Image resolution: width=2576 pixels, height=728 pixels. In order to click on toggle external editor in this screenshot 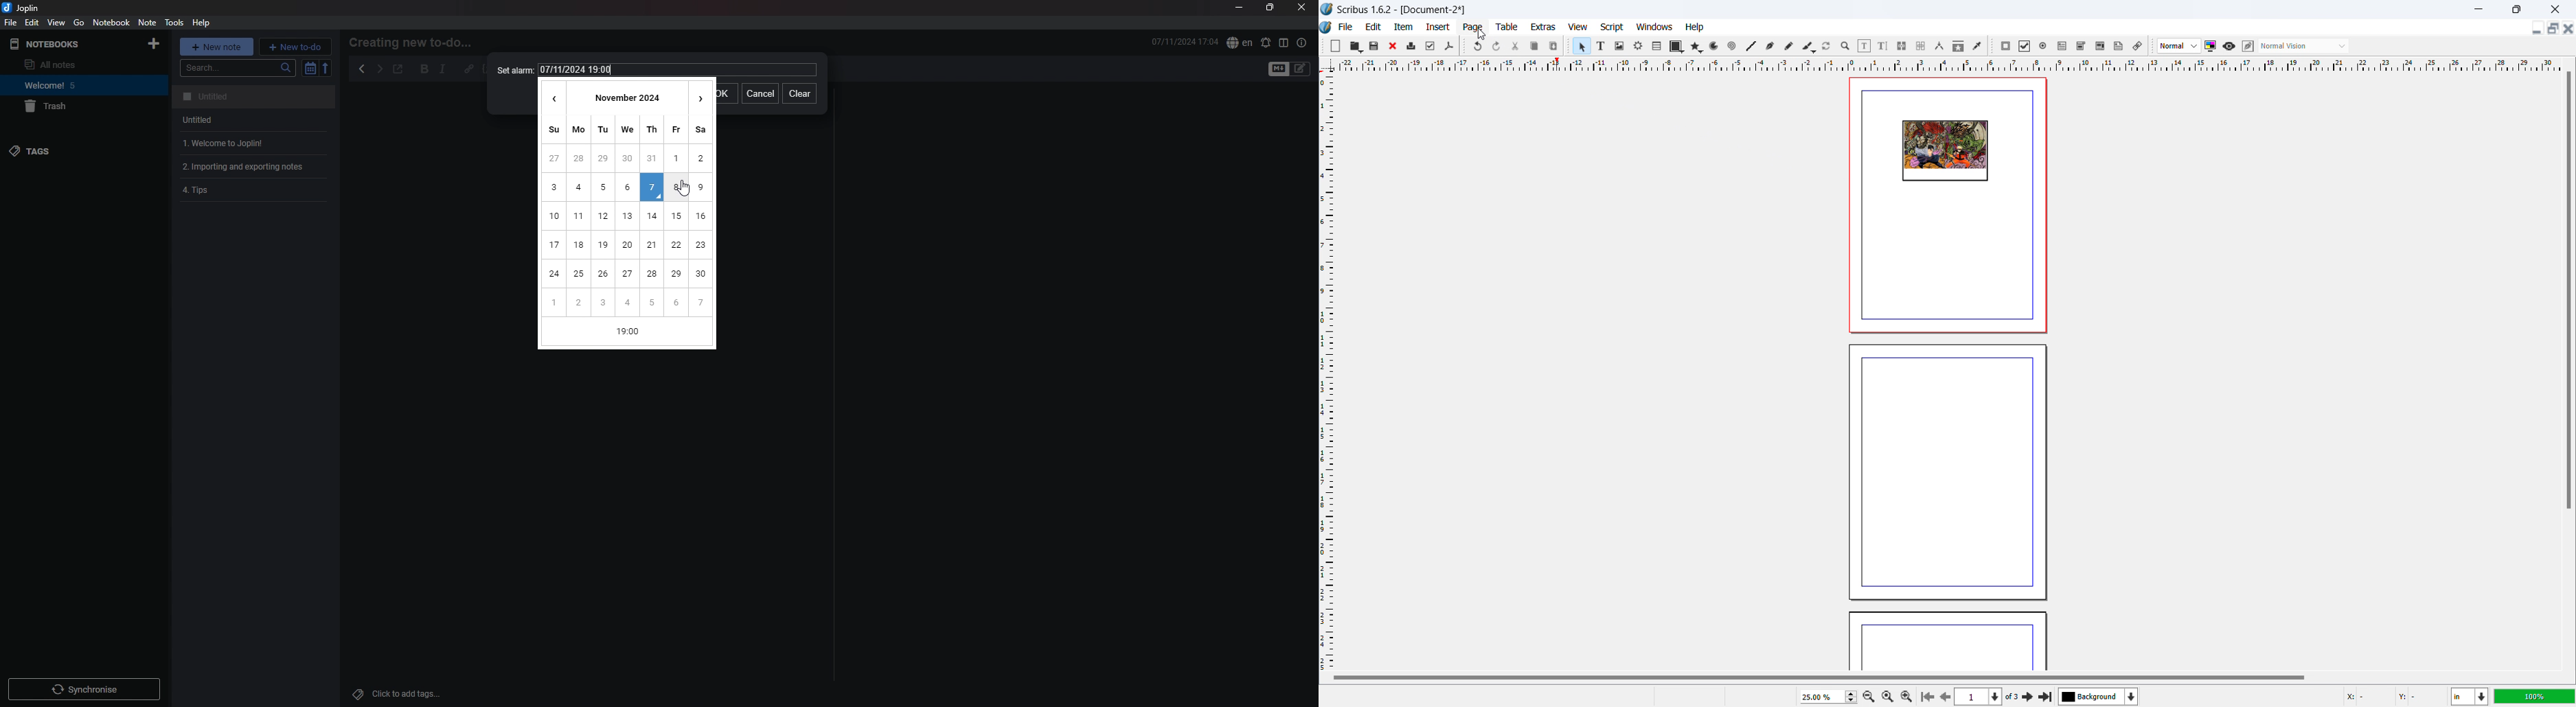, I will do `click(399, 69)`.